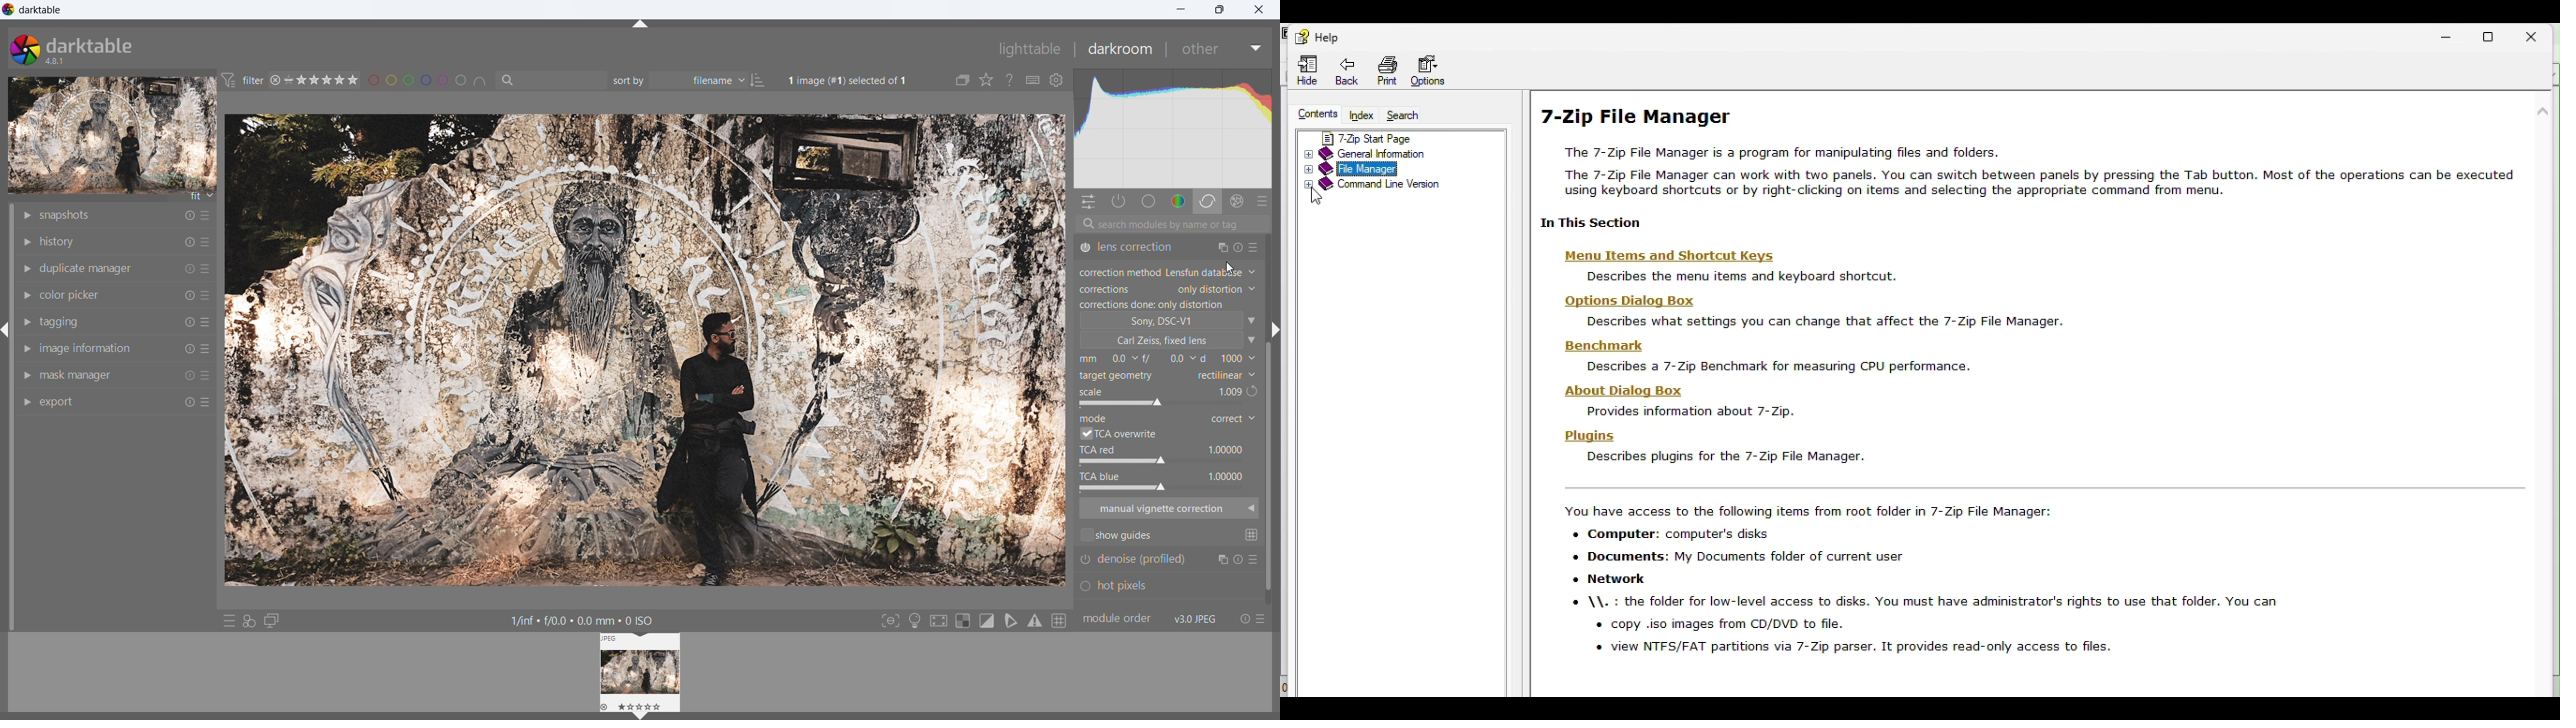  I want to click on mode, so click(1232, 419).